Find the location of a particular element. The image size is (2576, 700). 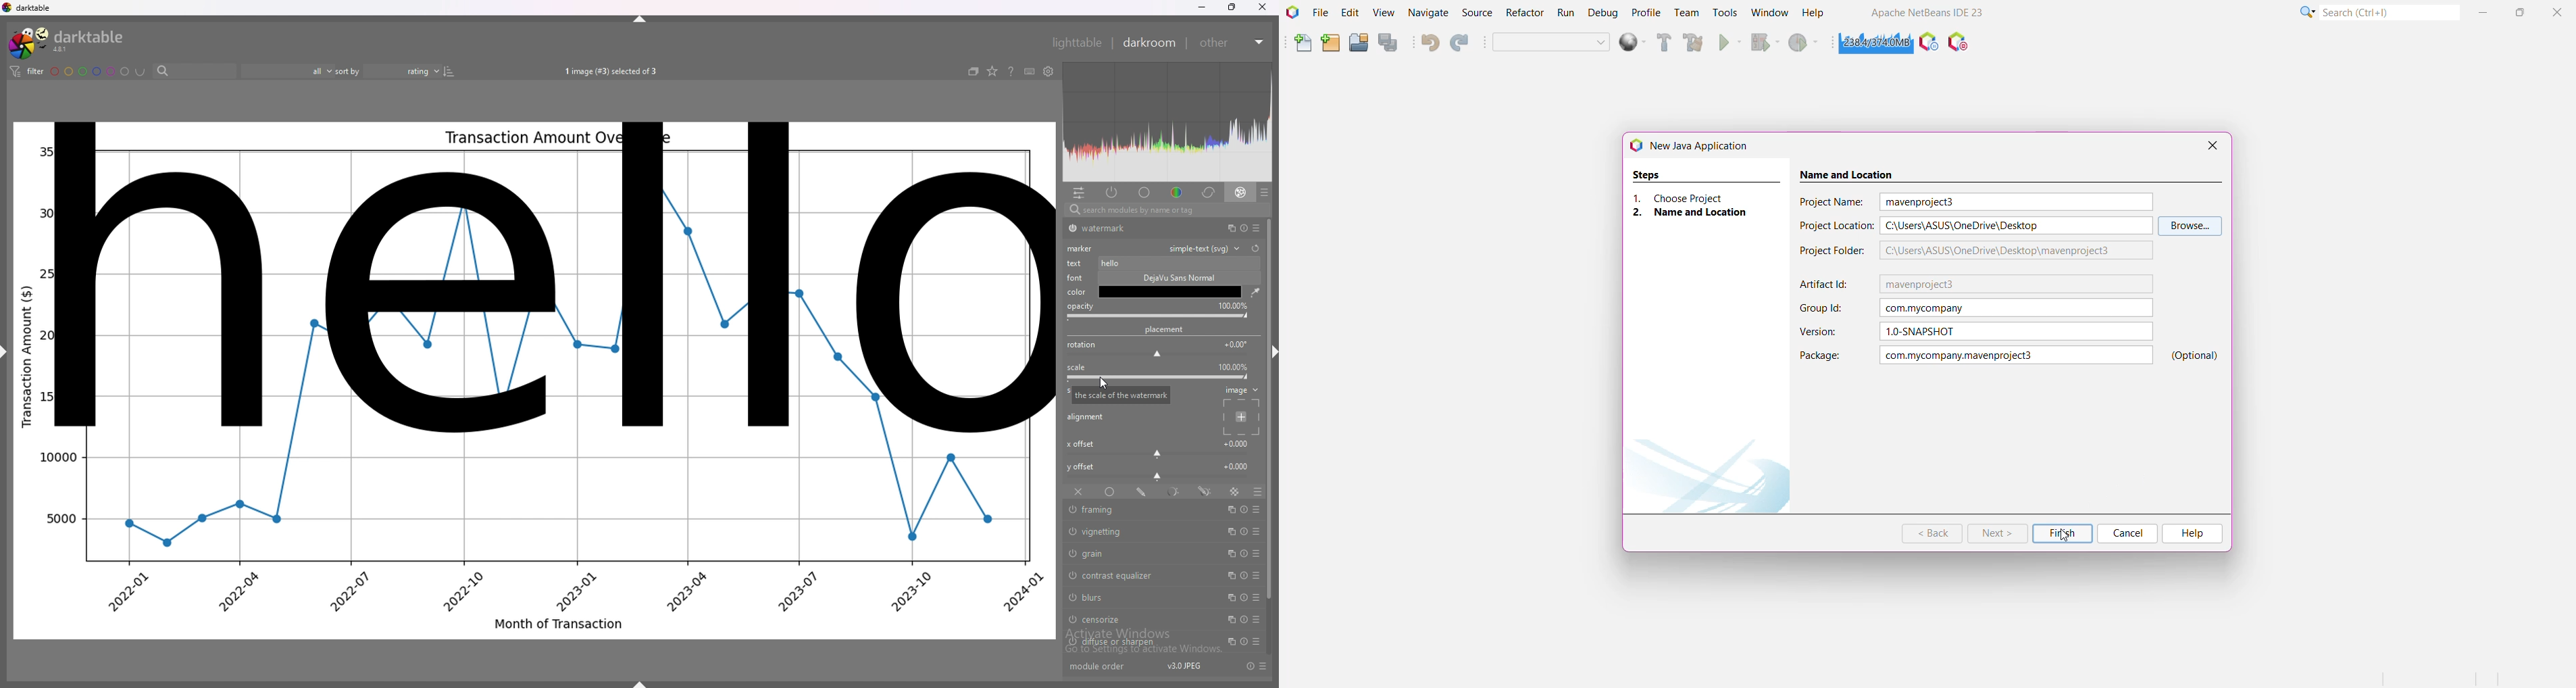

hide is located at coordinates (1272, 354).